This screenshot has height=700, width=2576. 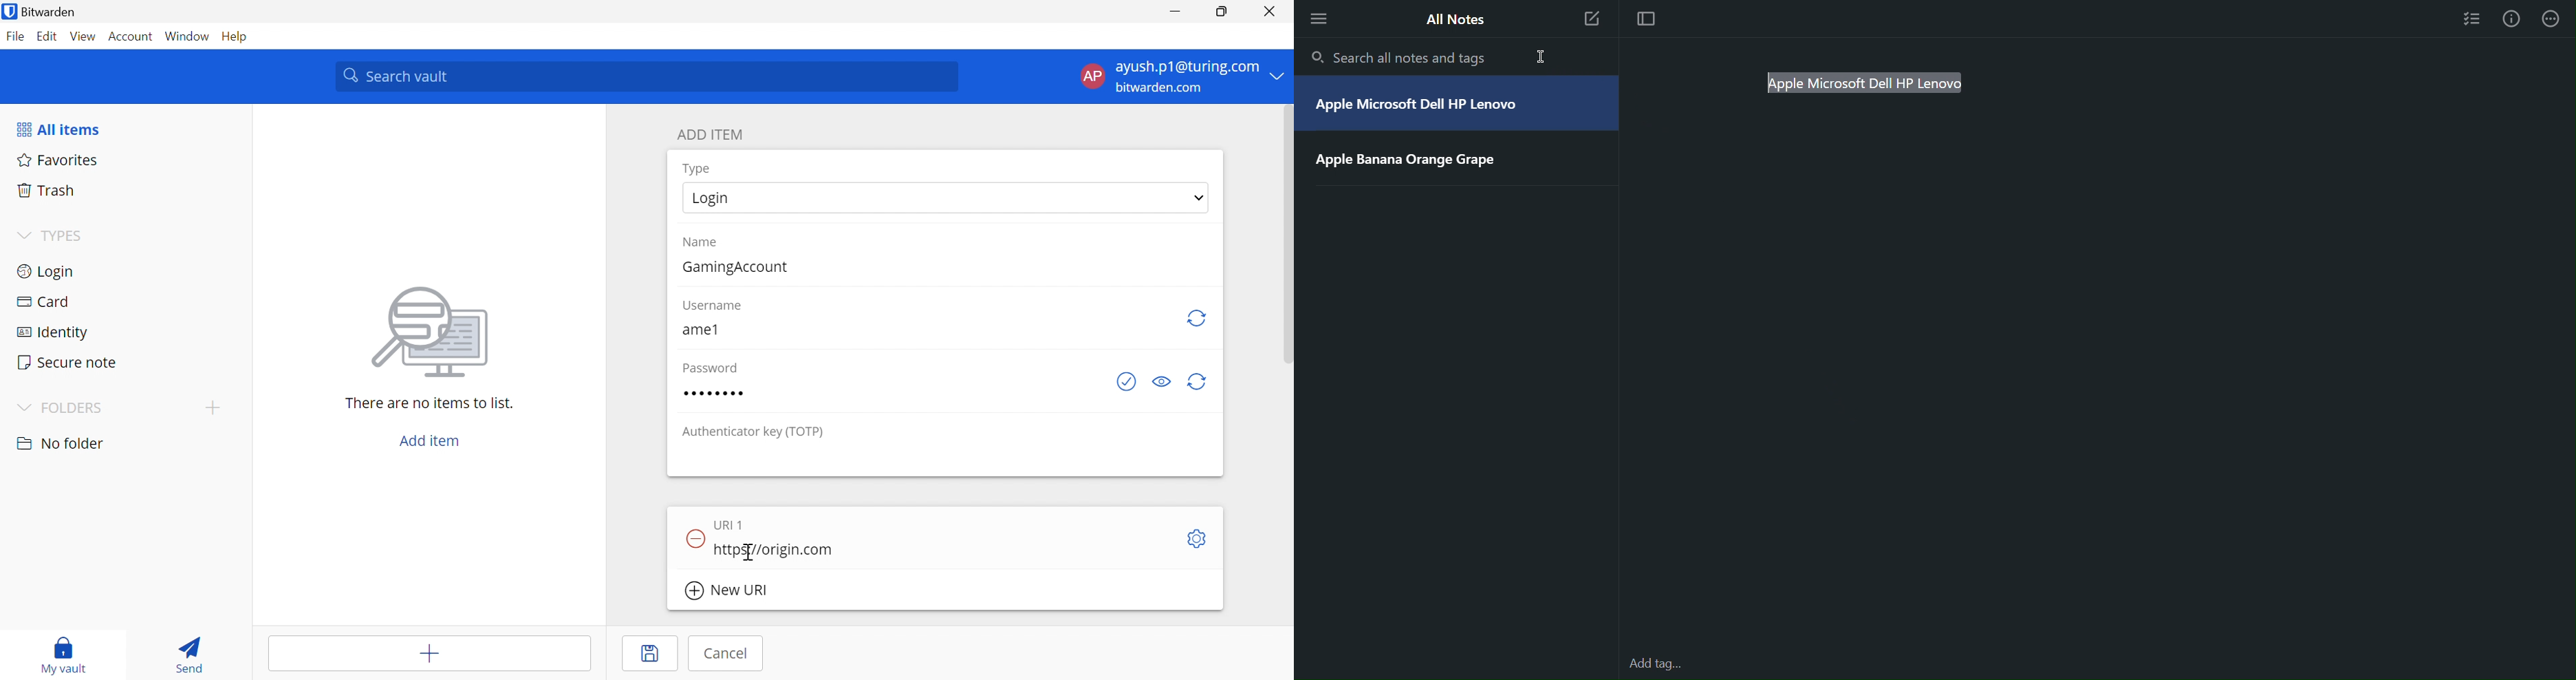 I want to click on Minimize, so click(x=1176, y=12).